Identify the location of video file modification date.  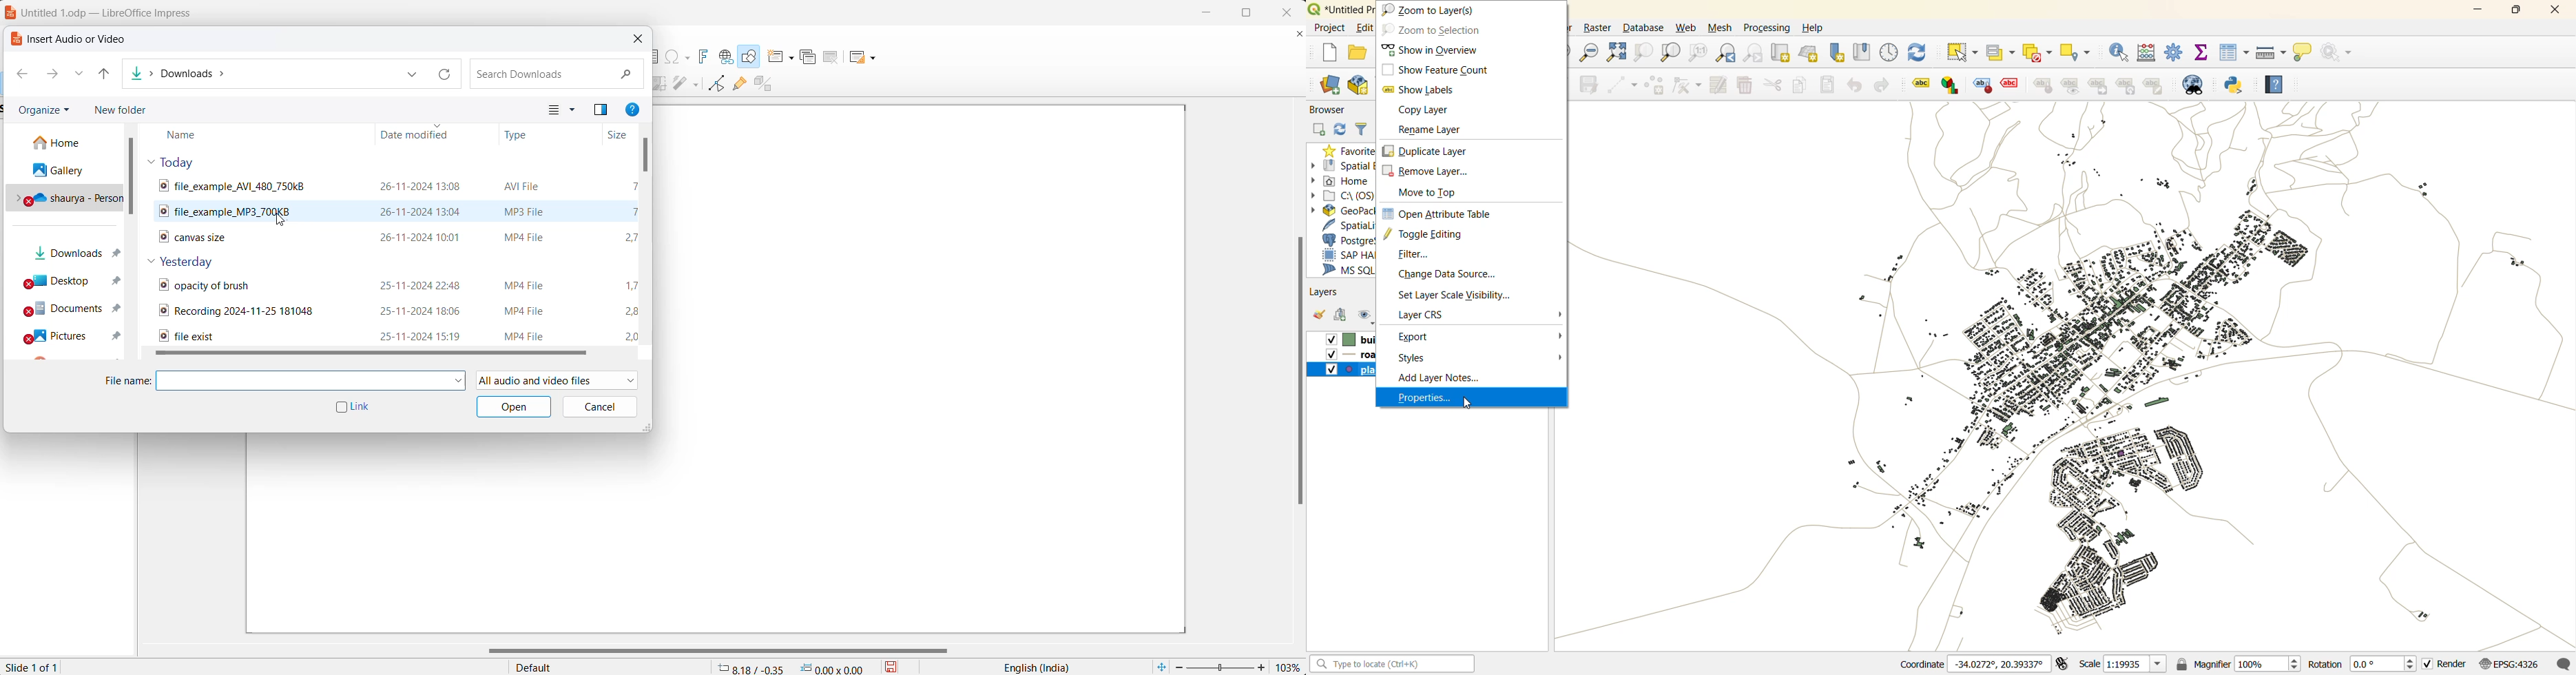
(425, 237).